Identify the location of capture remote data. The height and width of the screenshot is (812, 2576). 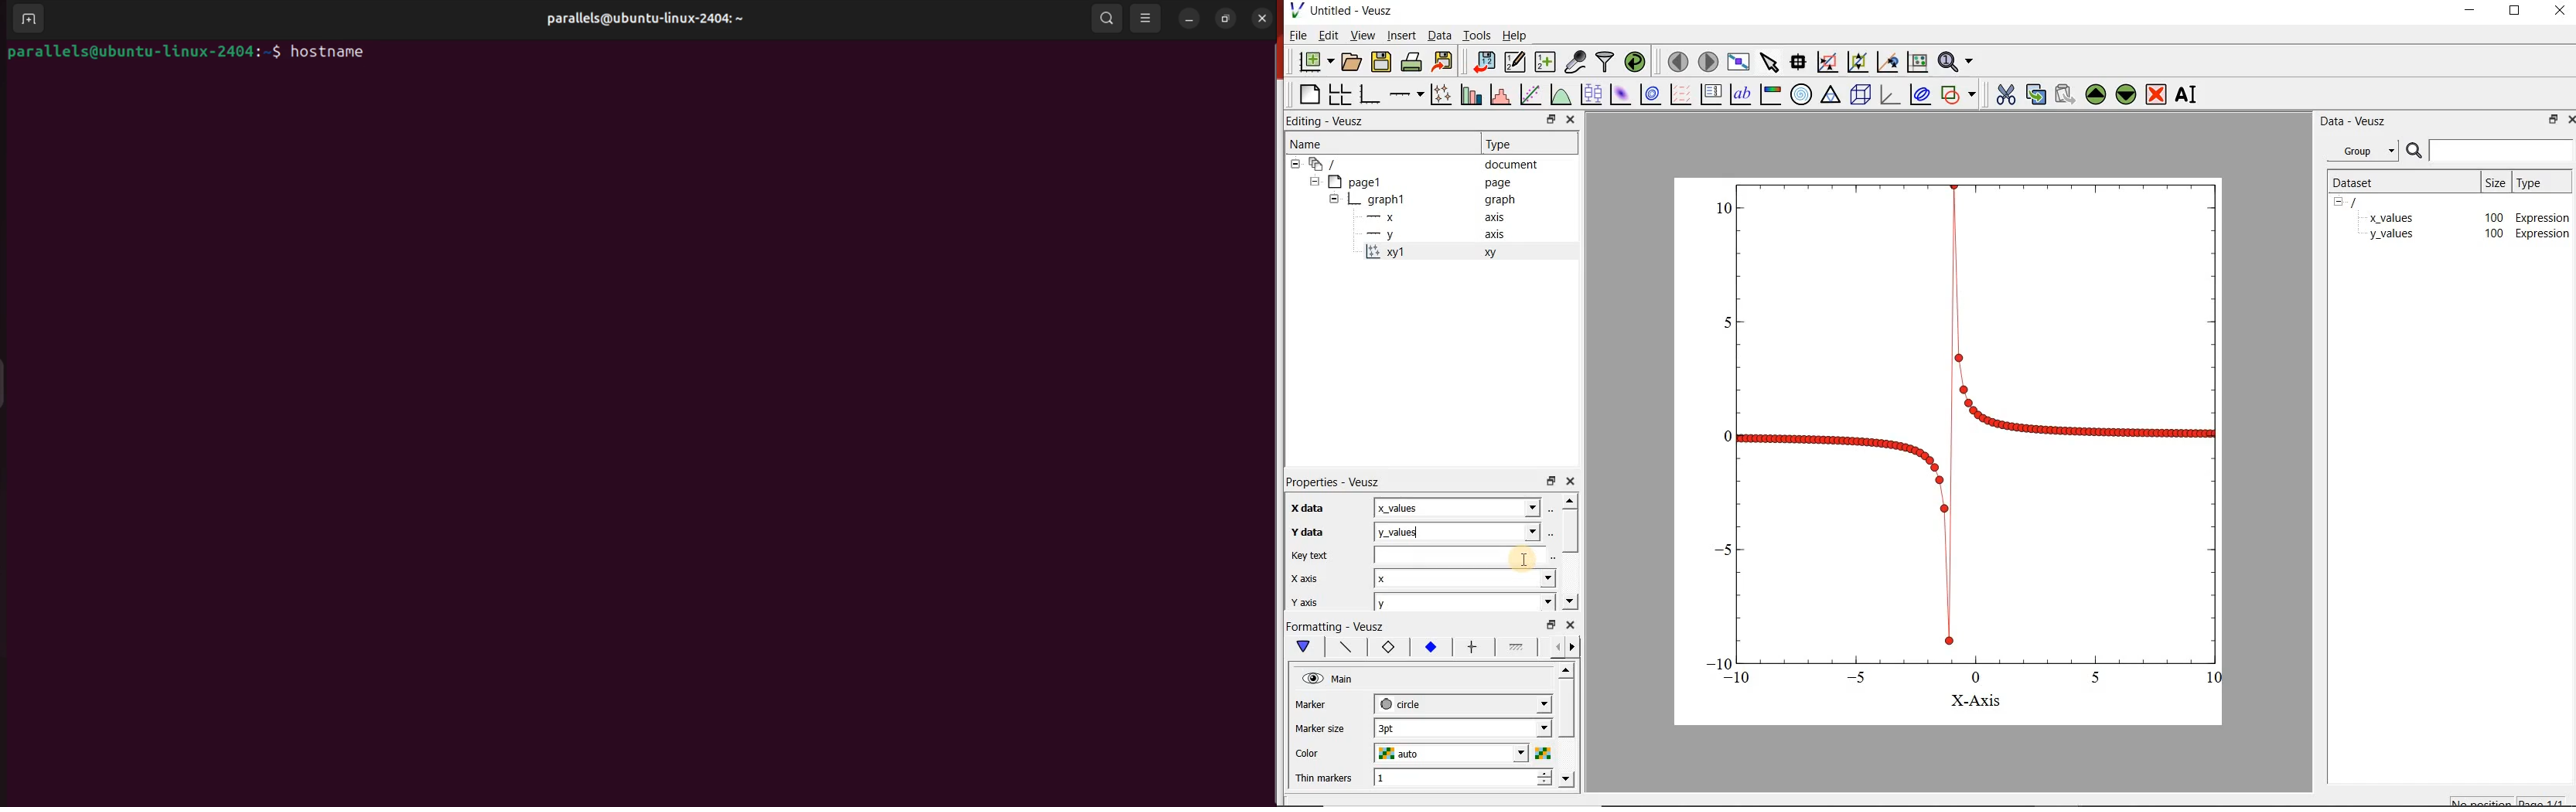
(1575, 61).